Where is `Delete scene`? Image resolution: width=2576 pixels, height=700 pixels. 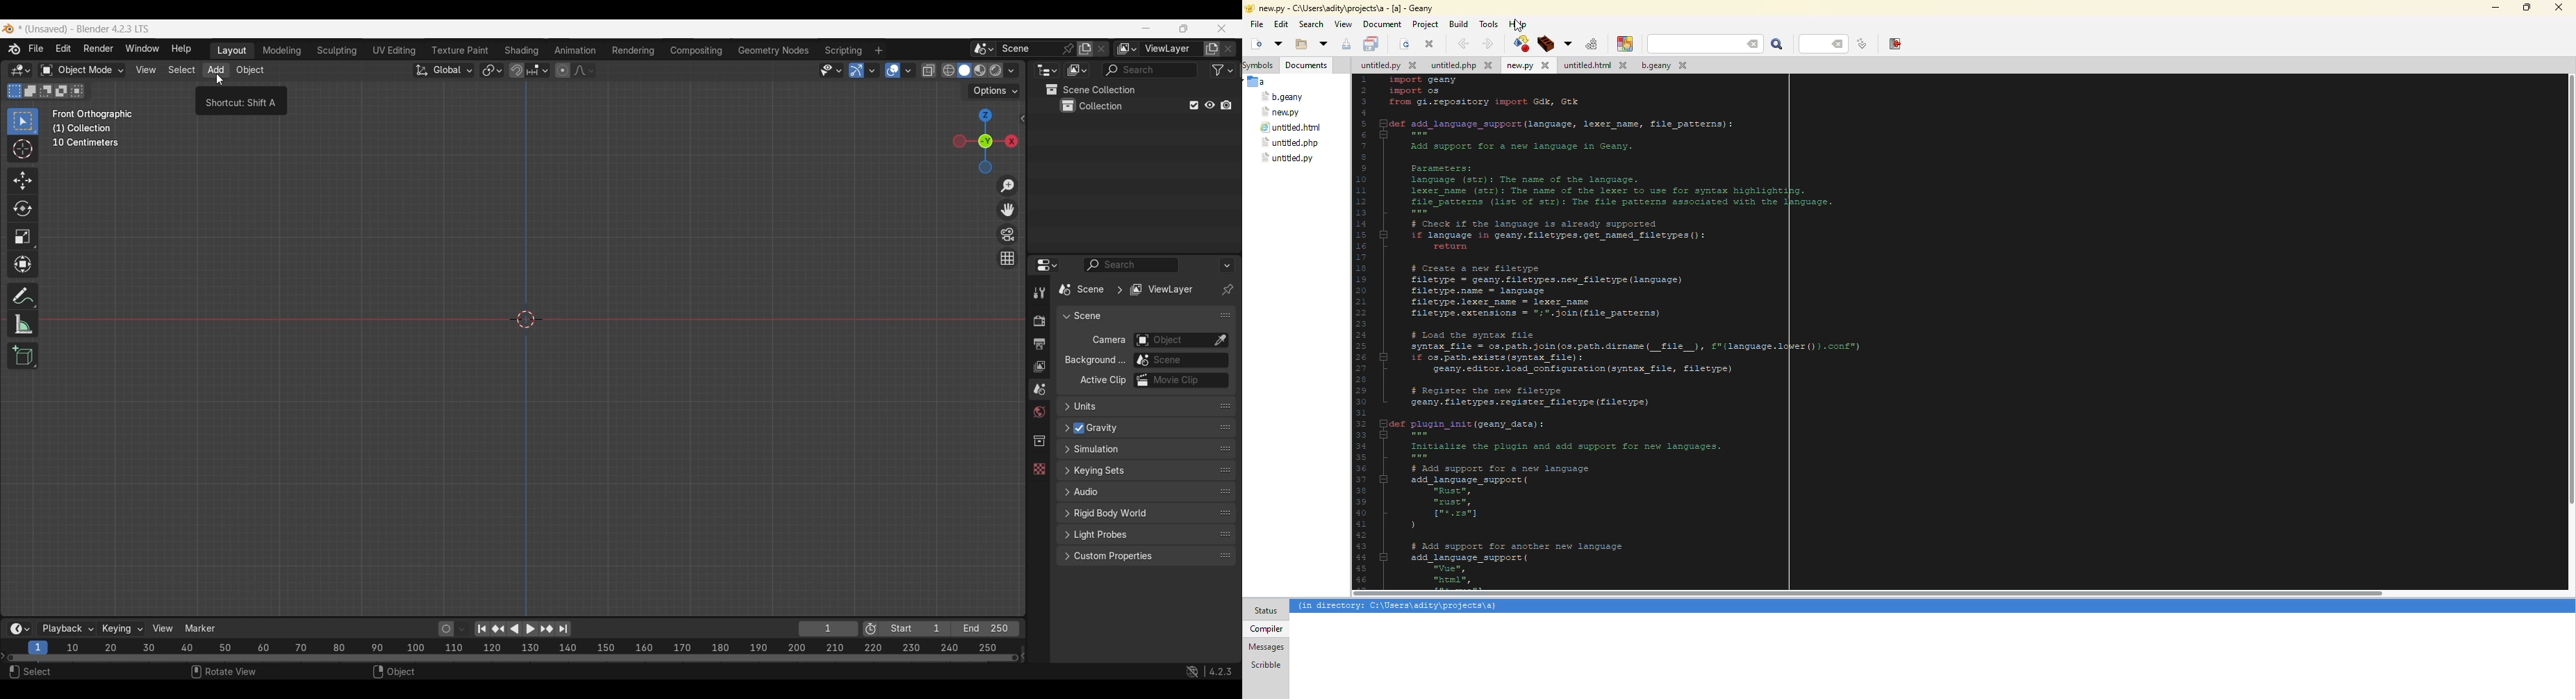 Delete scene is located at coordinates (1101, 49).